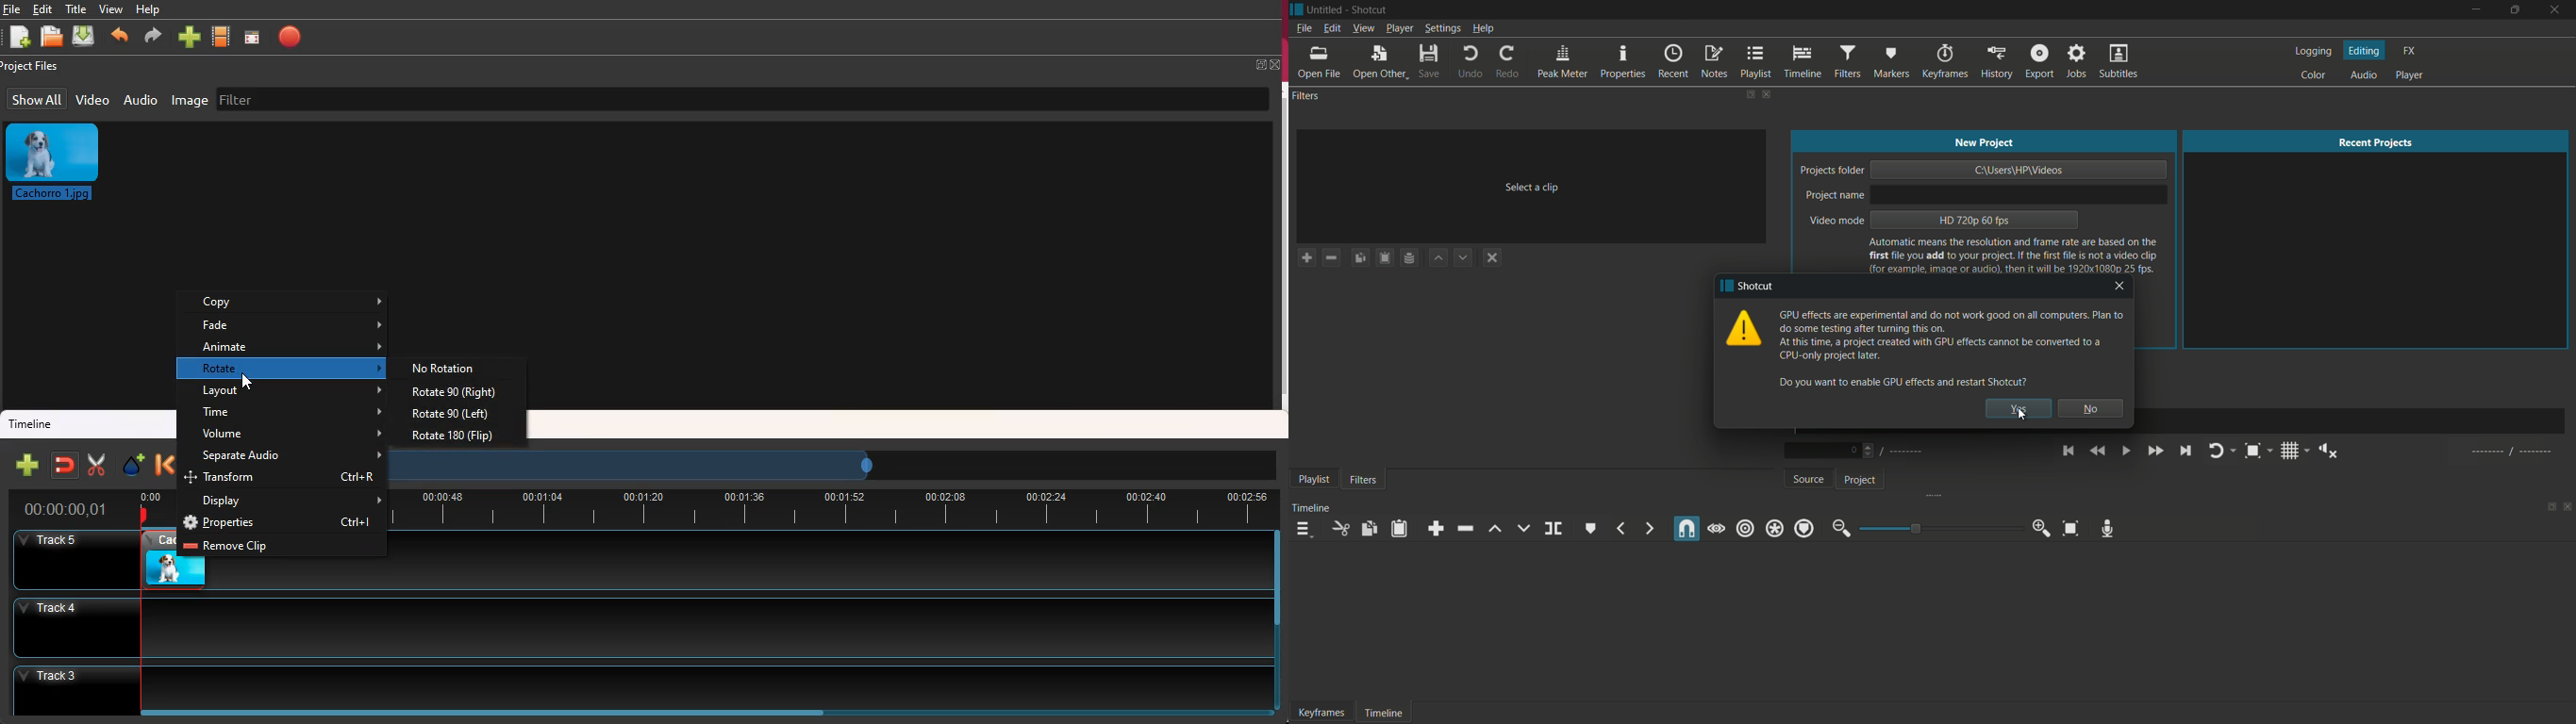  I want to click on image, so click(190, 101).